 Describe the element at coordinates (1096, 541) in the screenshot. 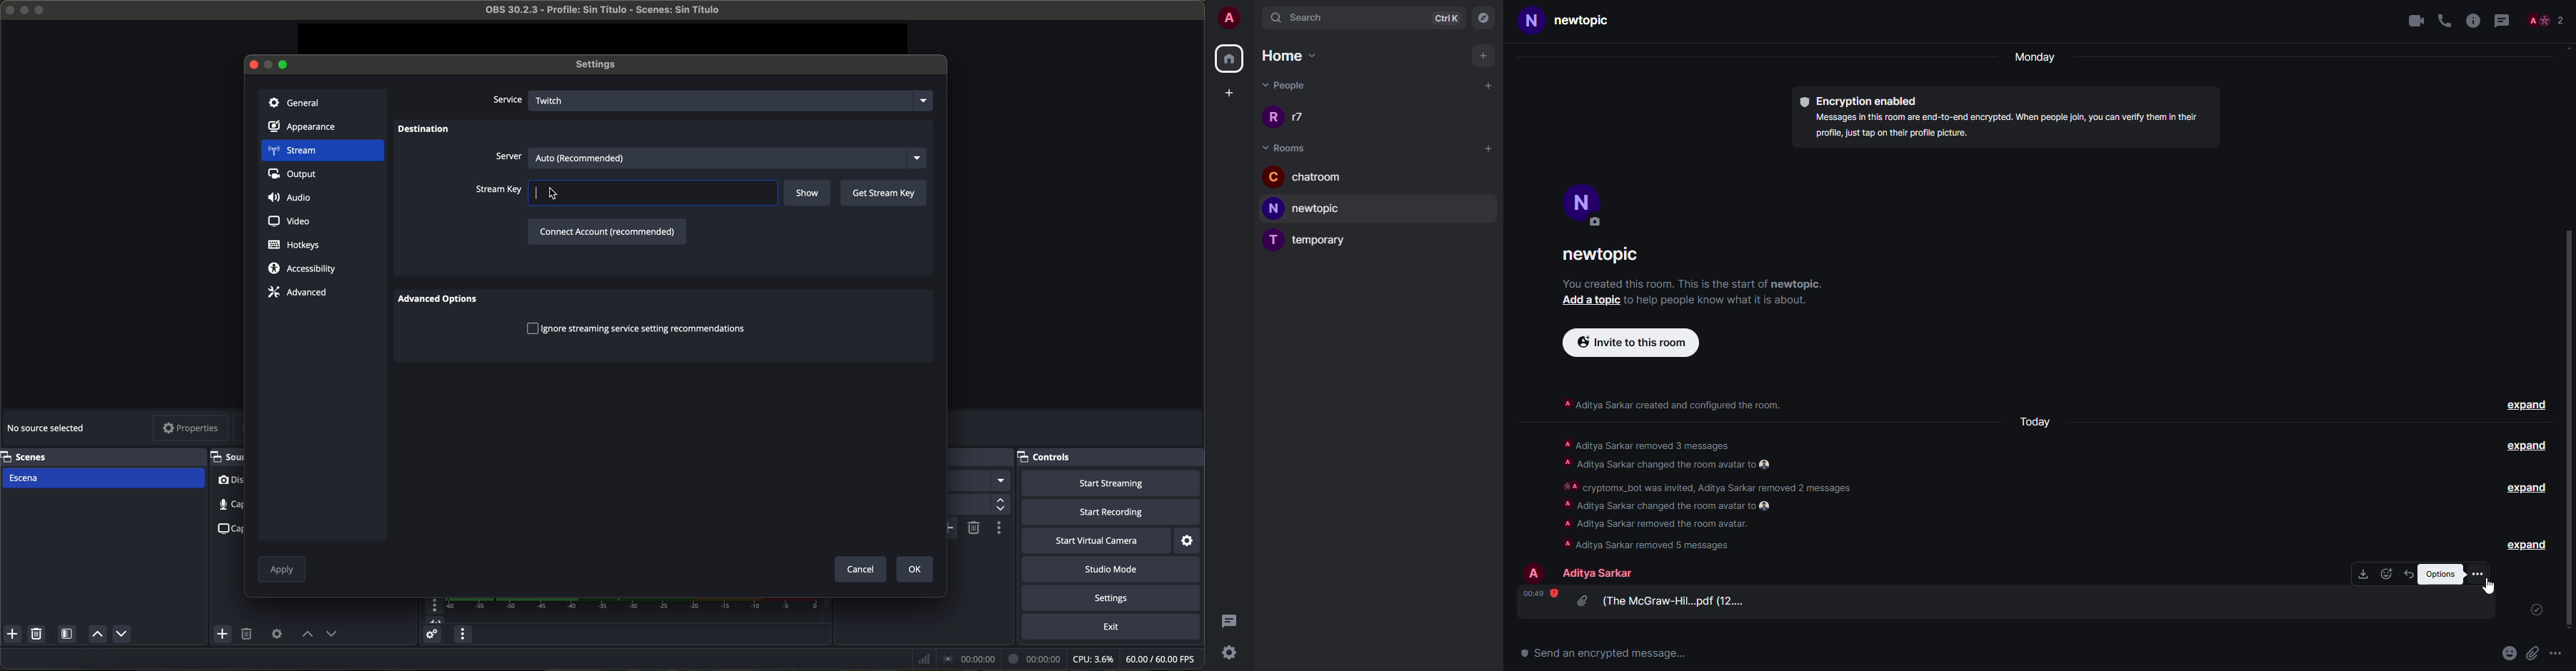

I see `start virtual camera` at that location.